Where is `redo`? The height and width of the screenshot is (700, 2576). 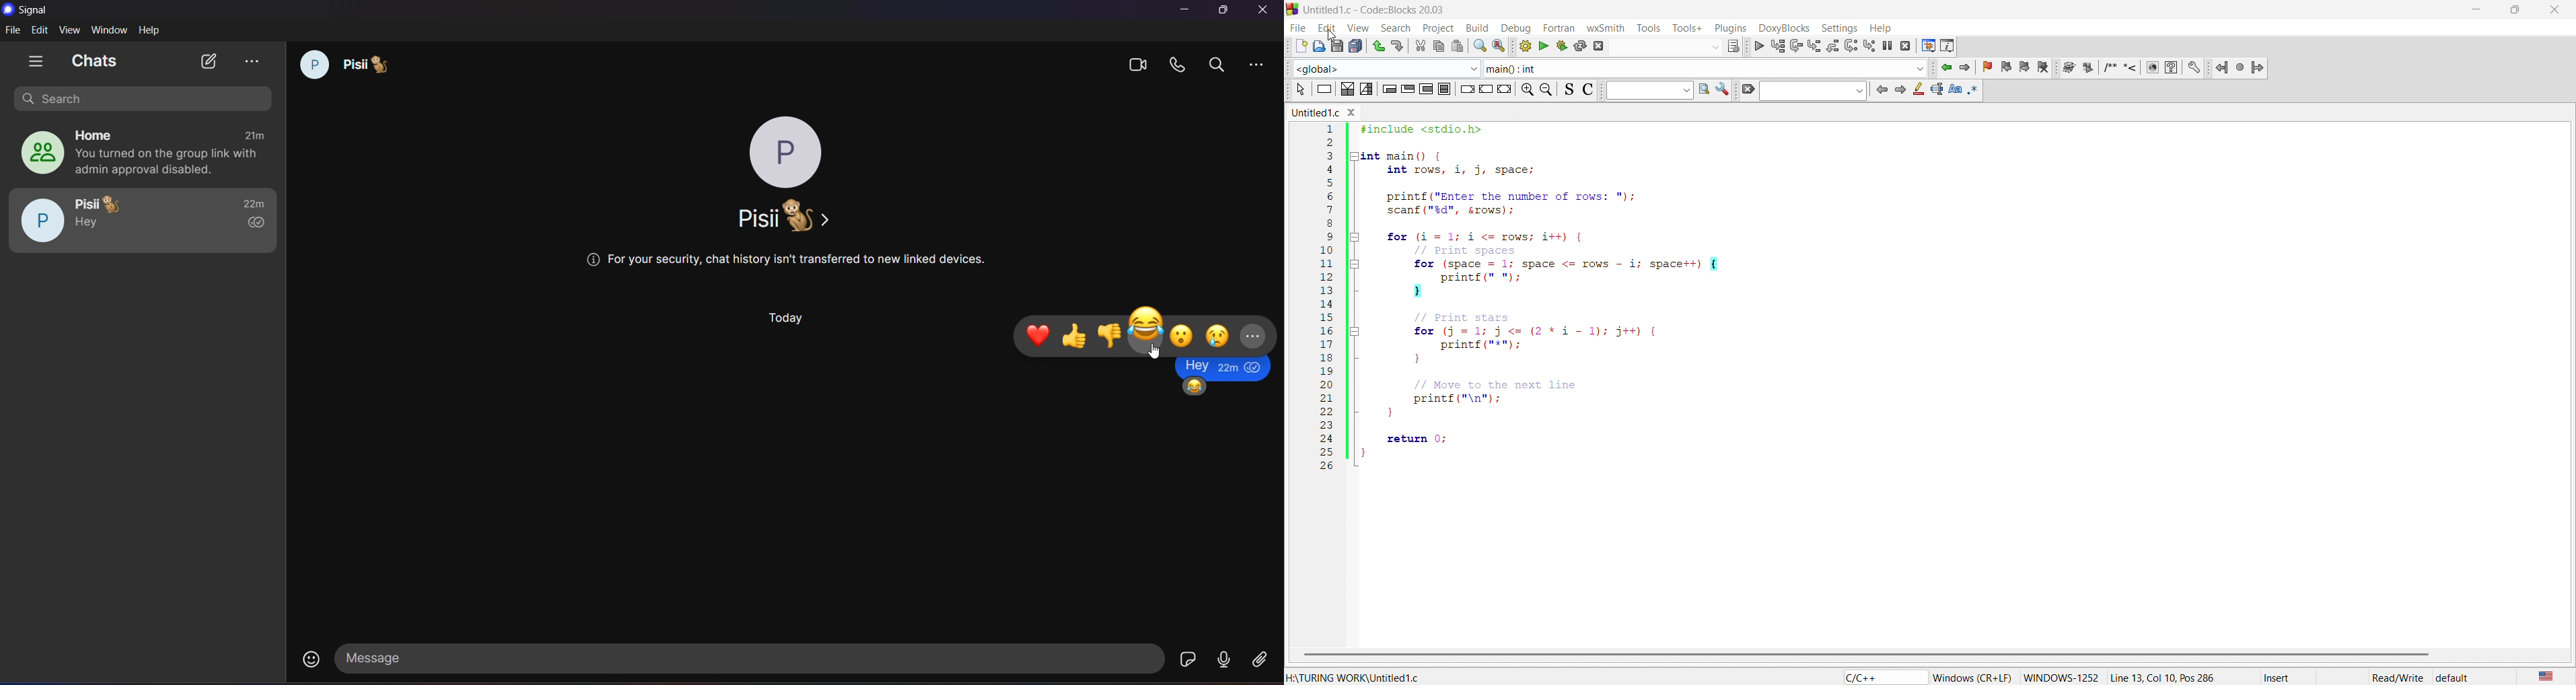
redo is located at coordinates (1398, 46).